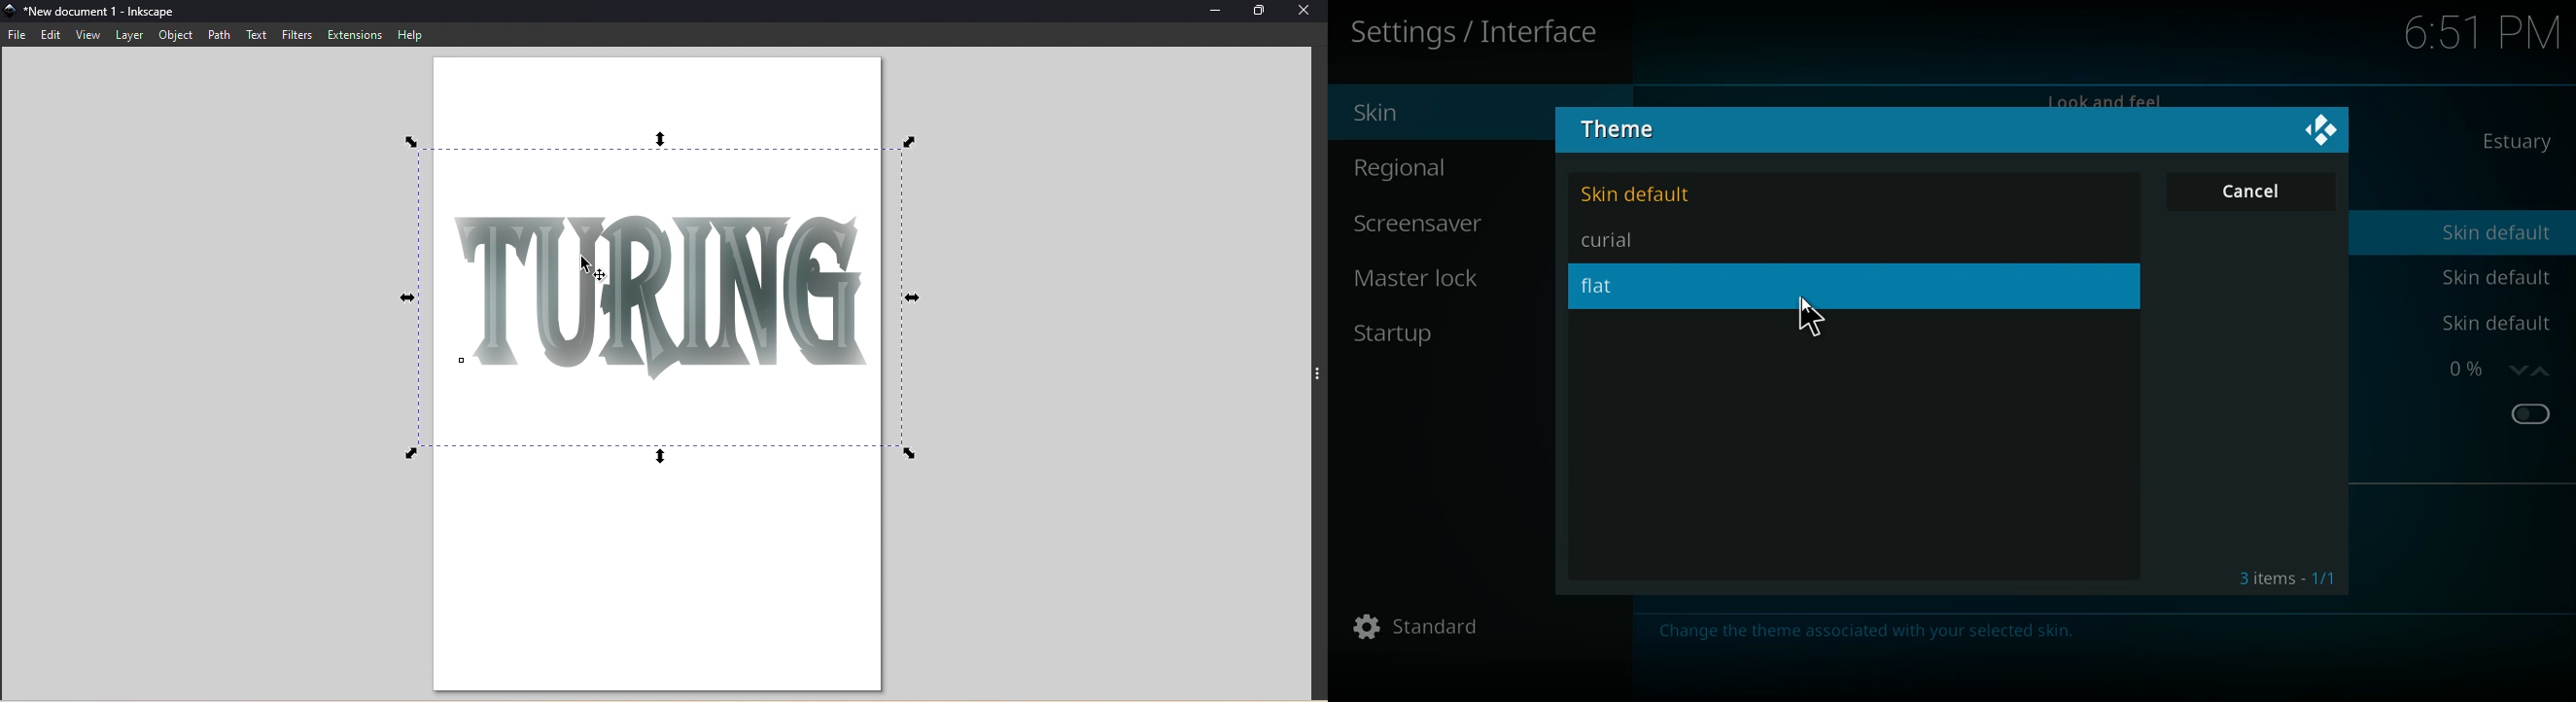 The width and height of the screenshot is (2576, 728). I want to click on theme, so click(1632, 132).